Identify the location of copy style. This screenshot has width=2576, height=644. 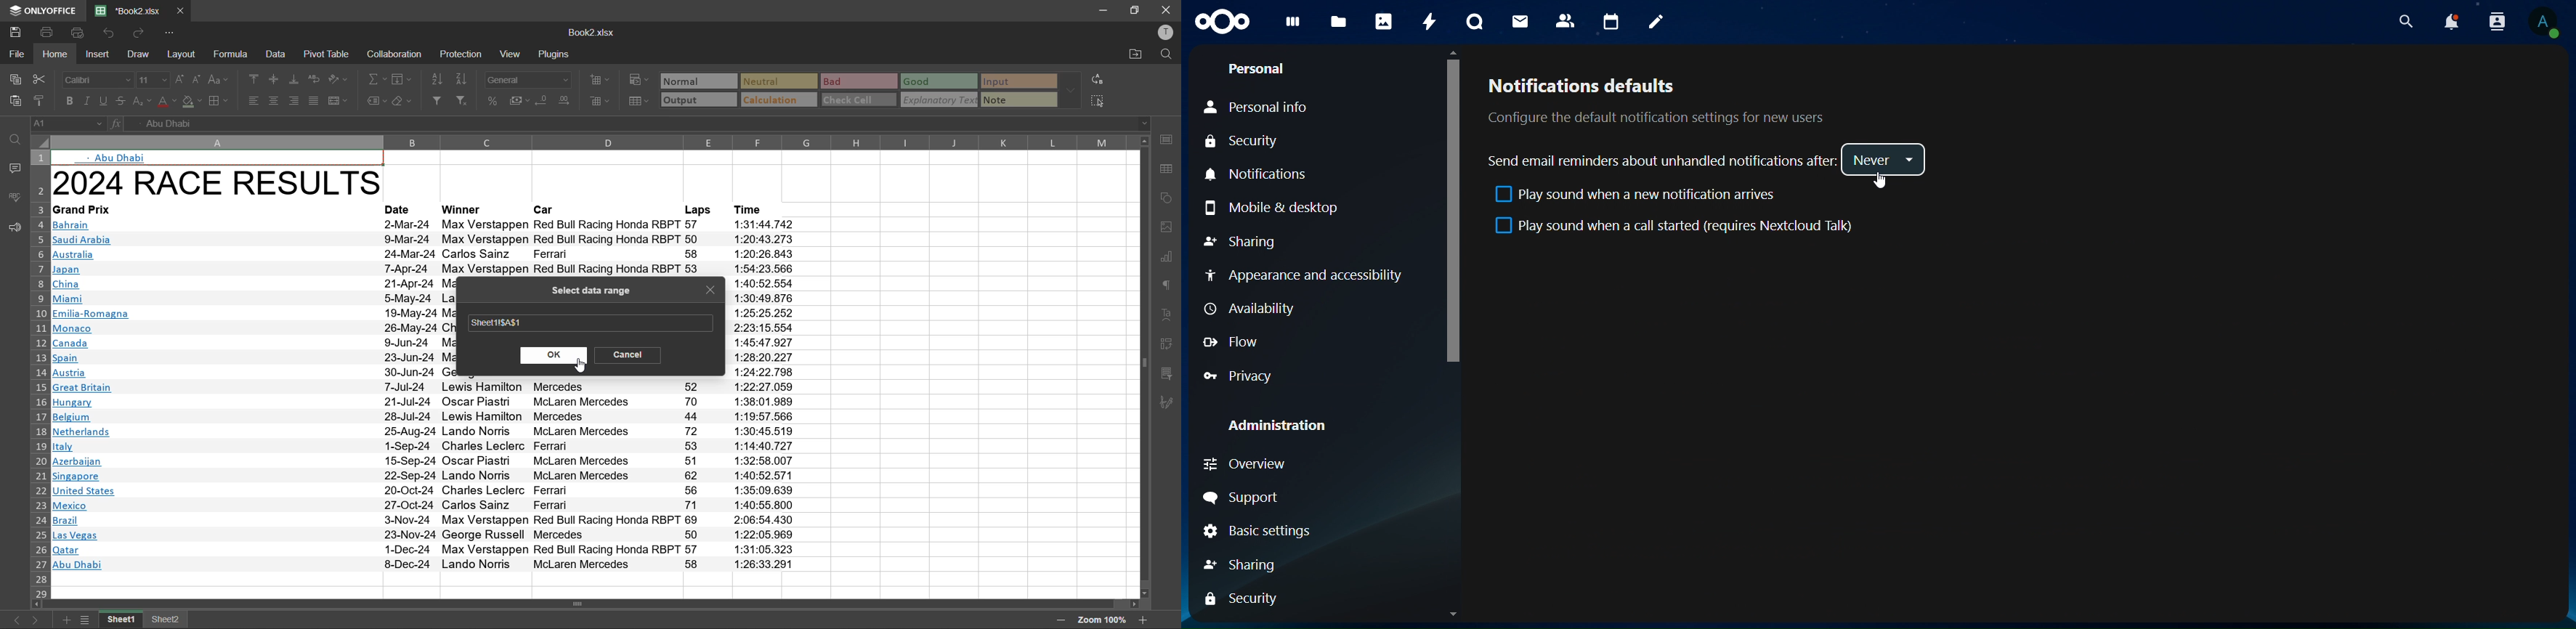
(42, 100).